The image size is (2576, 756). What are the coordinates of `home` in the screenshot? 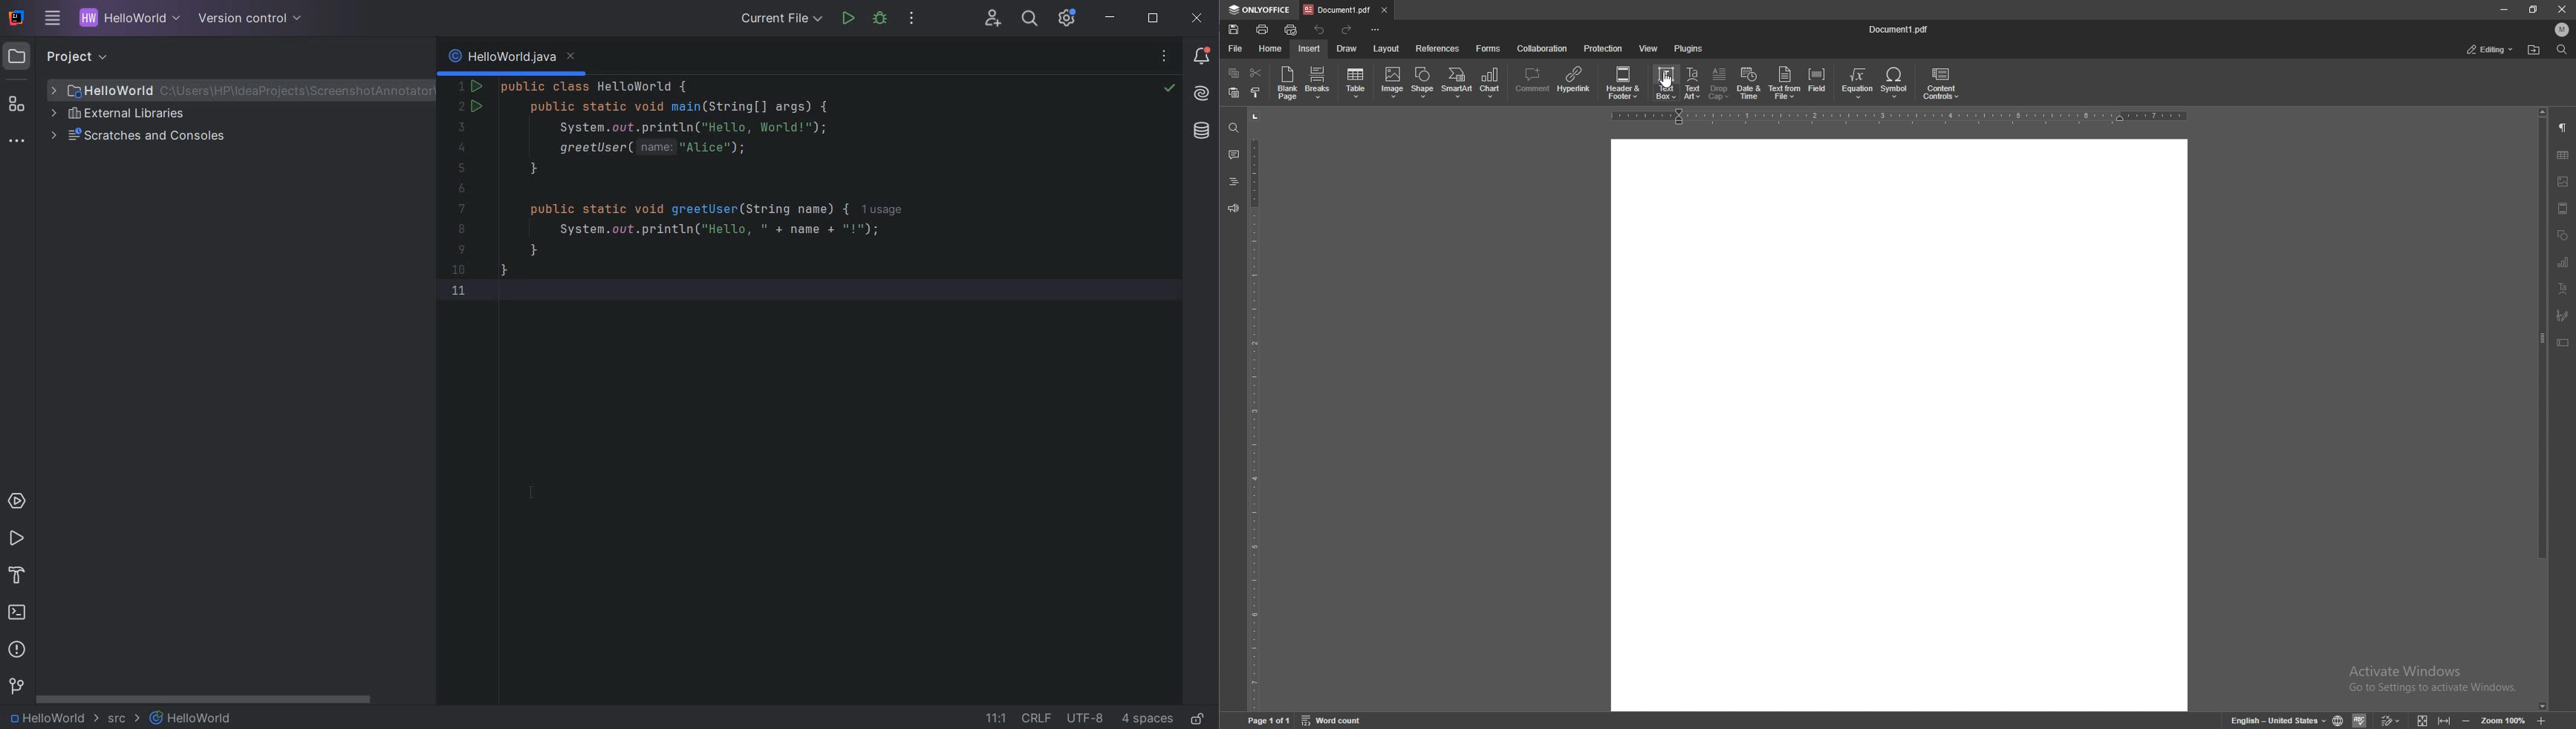 It's located at (1271, 49).